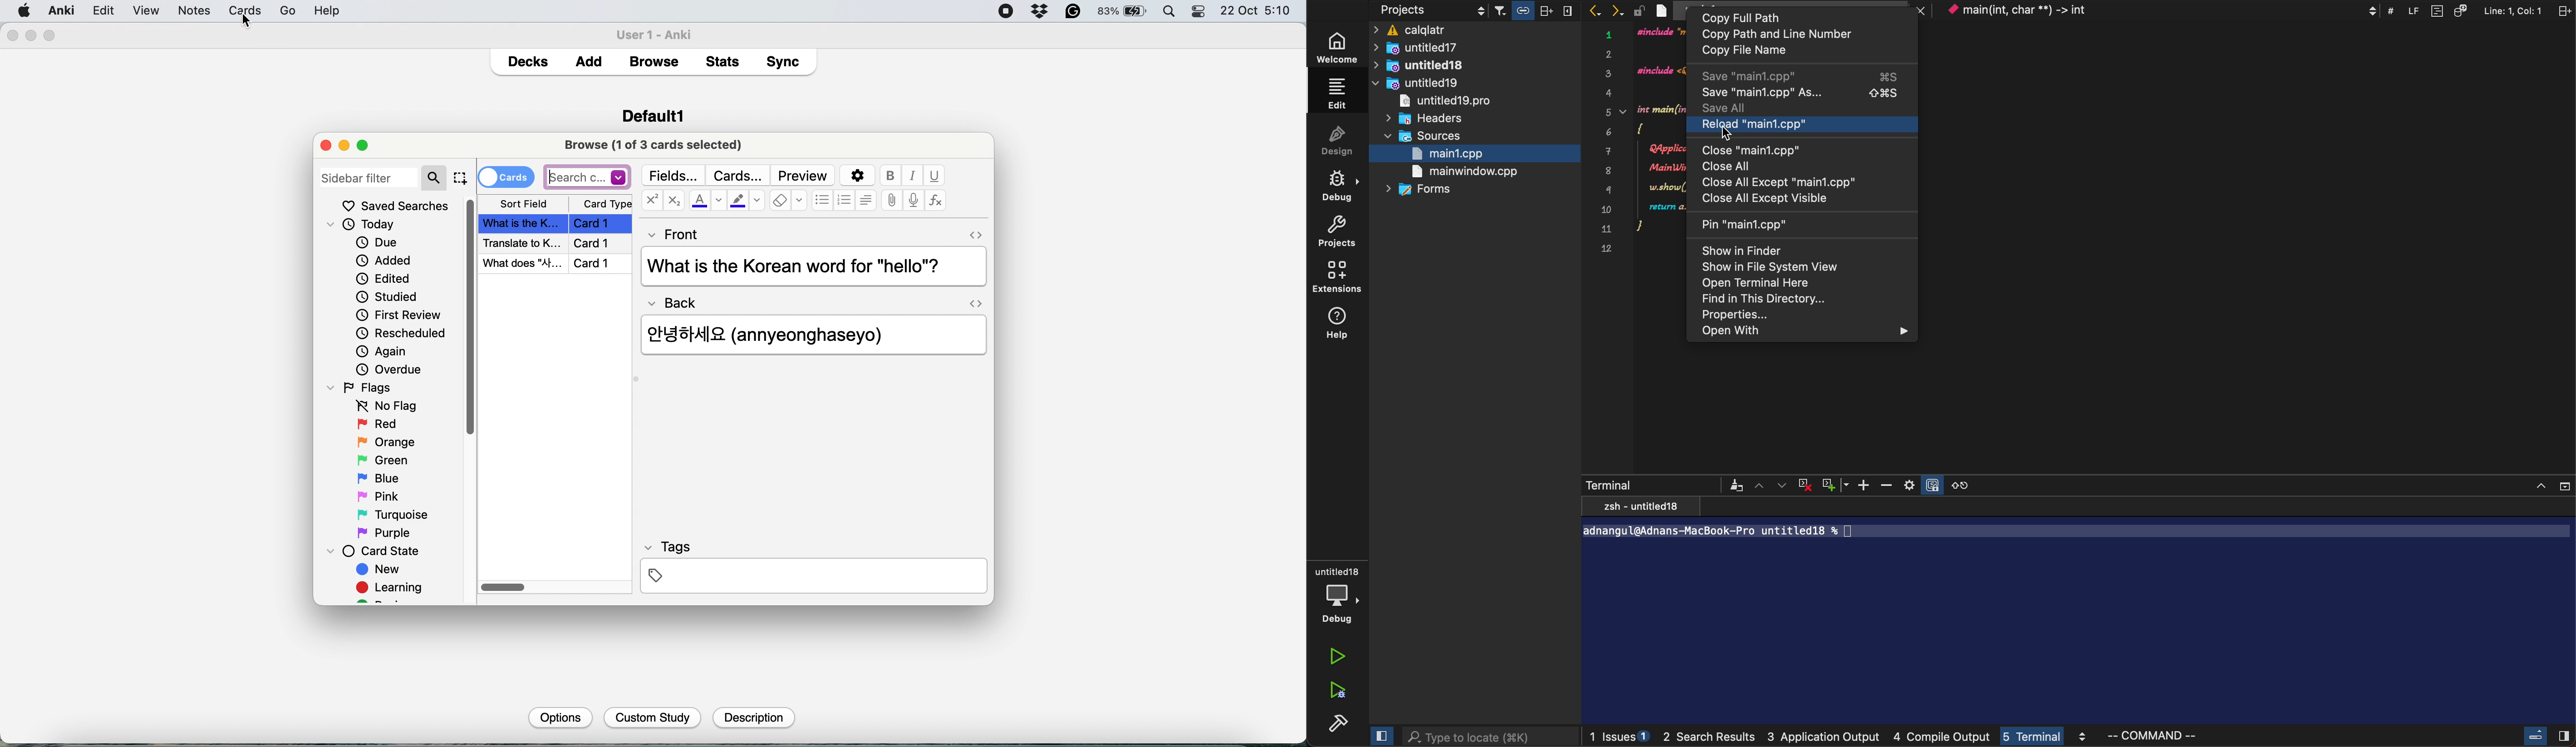 The image size is (2576, 756). What do you see at coordinates (746, 202) in the screenshot?
I see `highlight color` at bounding box center [746, 202].